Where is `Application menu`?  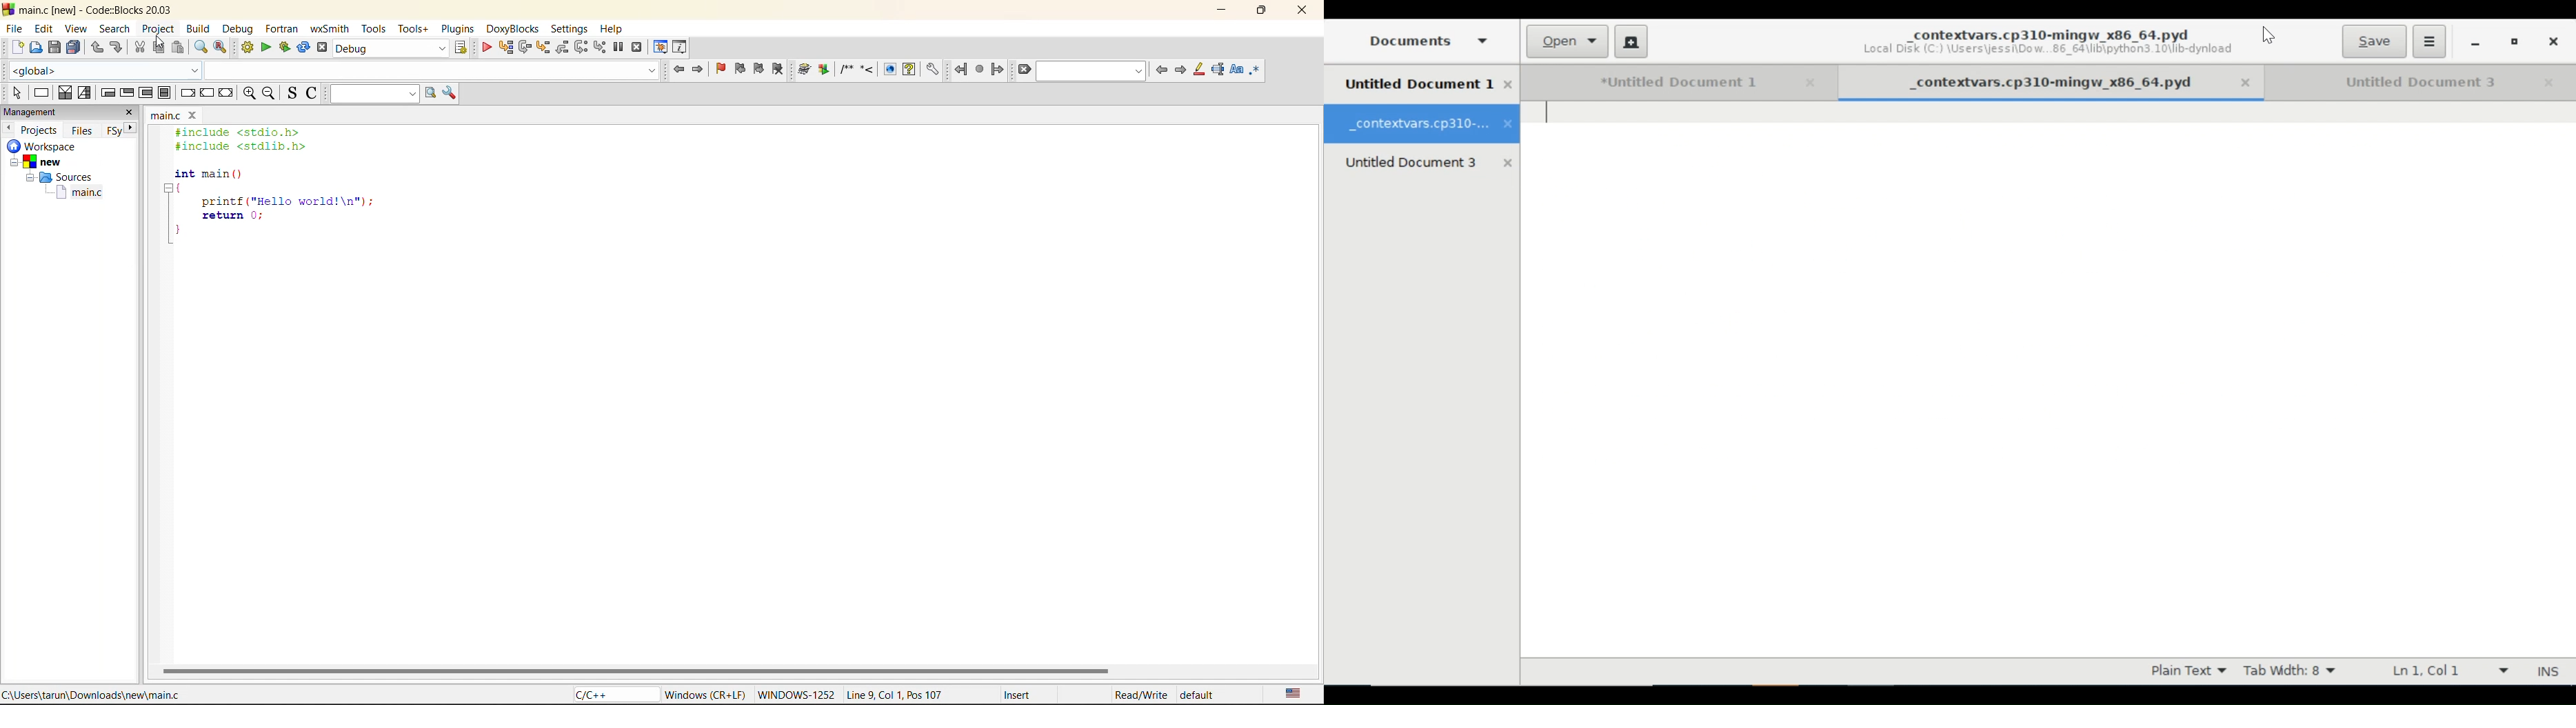 Application menu is located at coordinates (2430, 41).